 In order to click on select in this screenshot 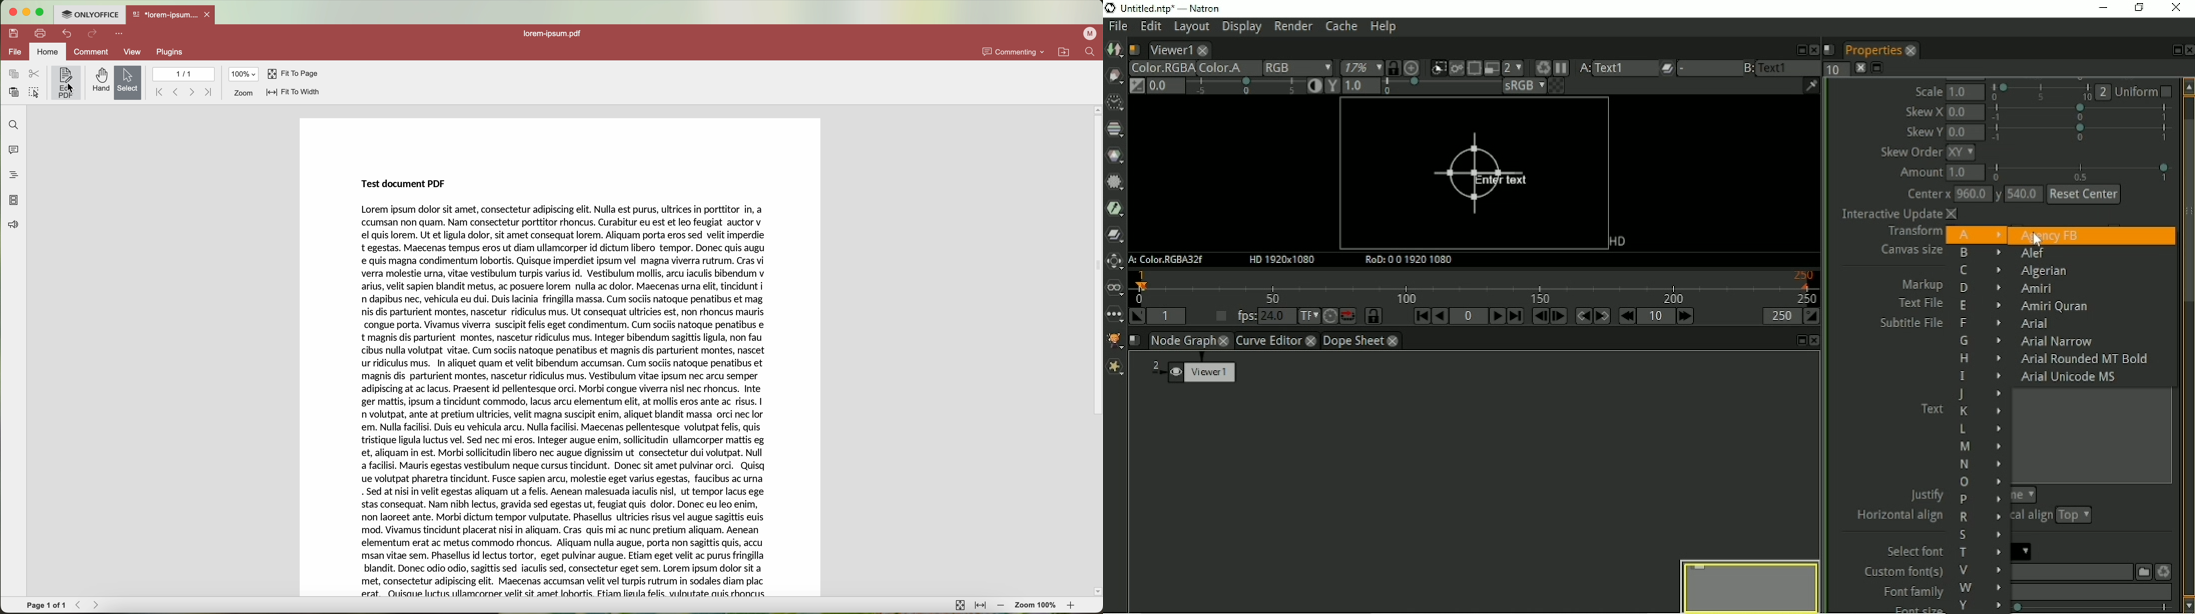, I will do `click(128, 83)`.